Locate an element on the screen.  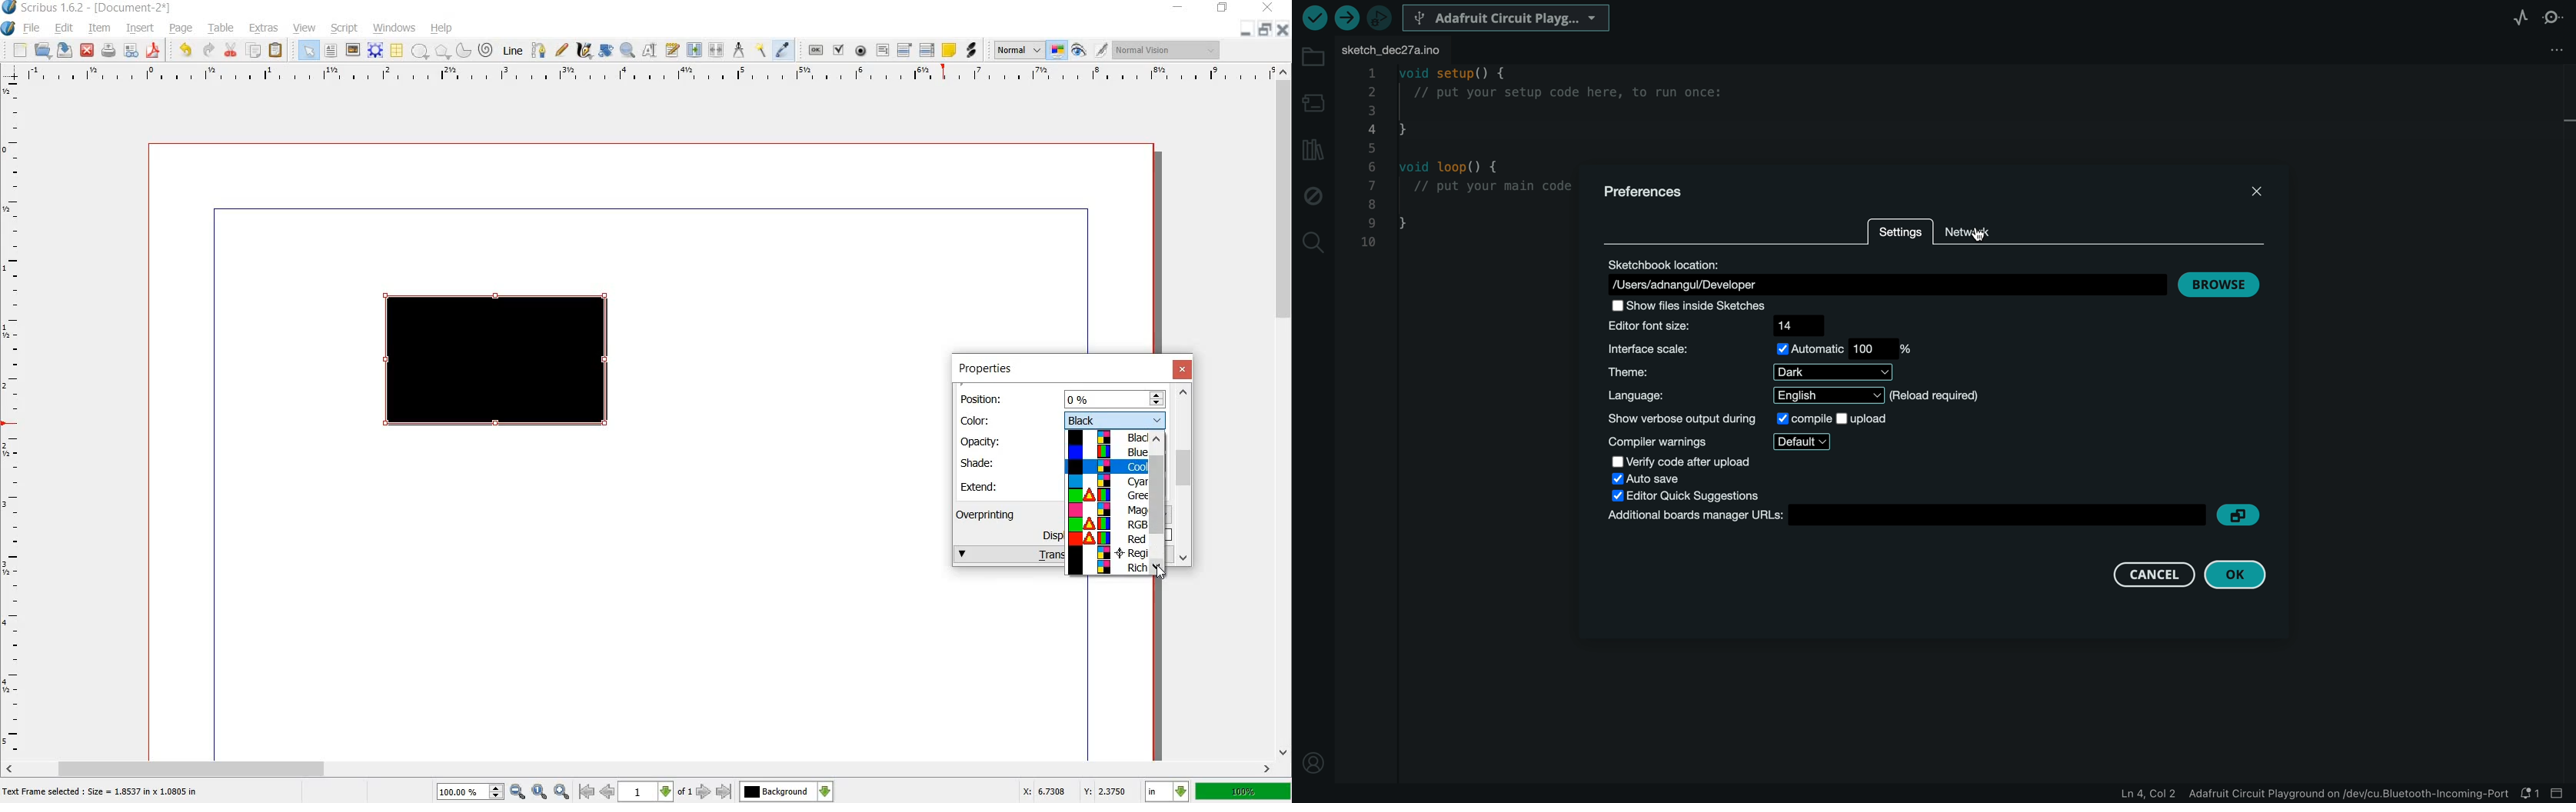
toggle color management system is located at coordinates (1058, 51).